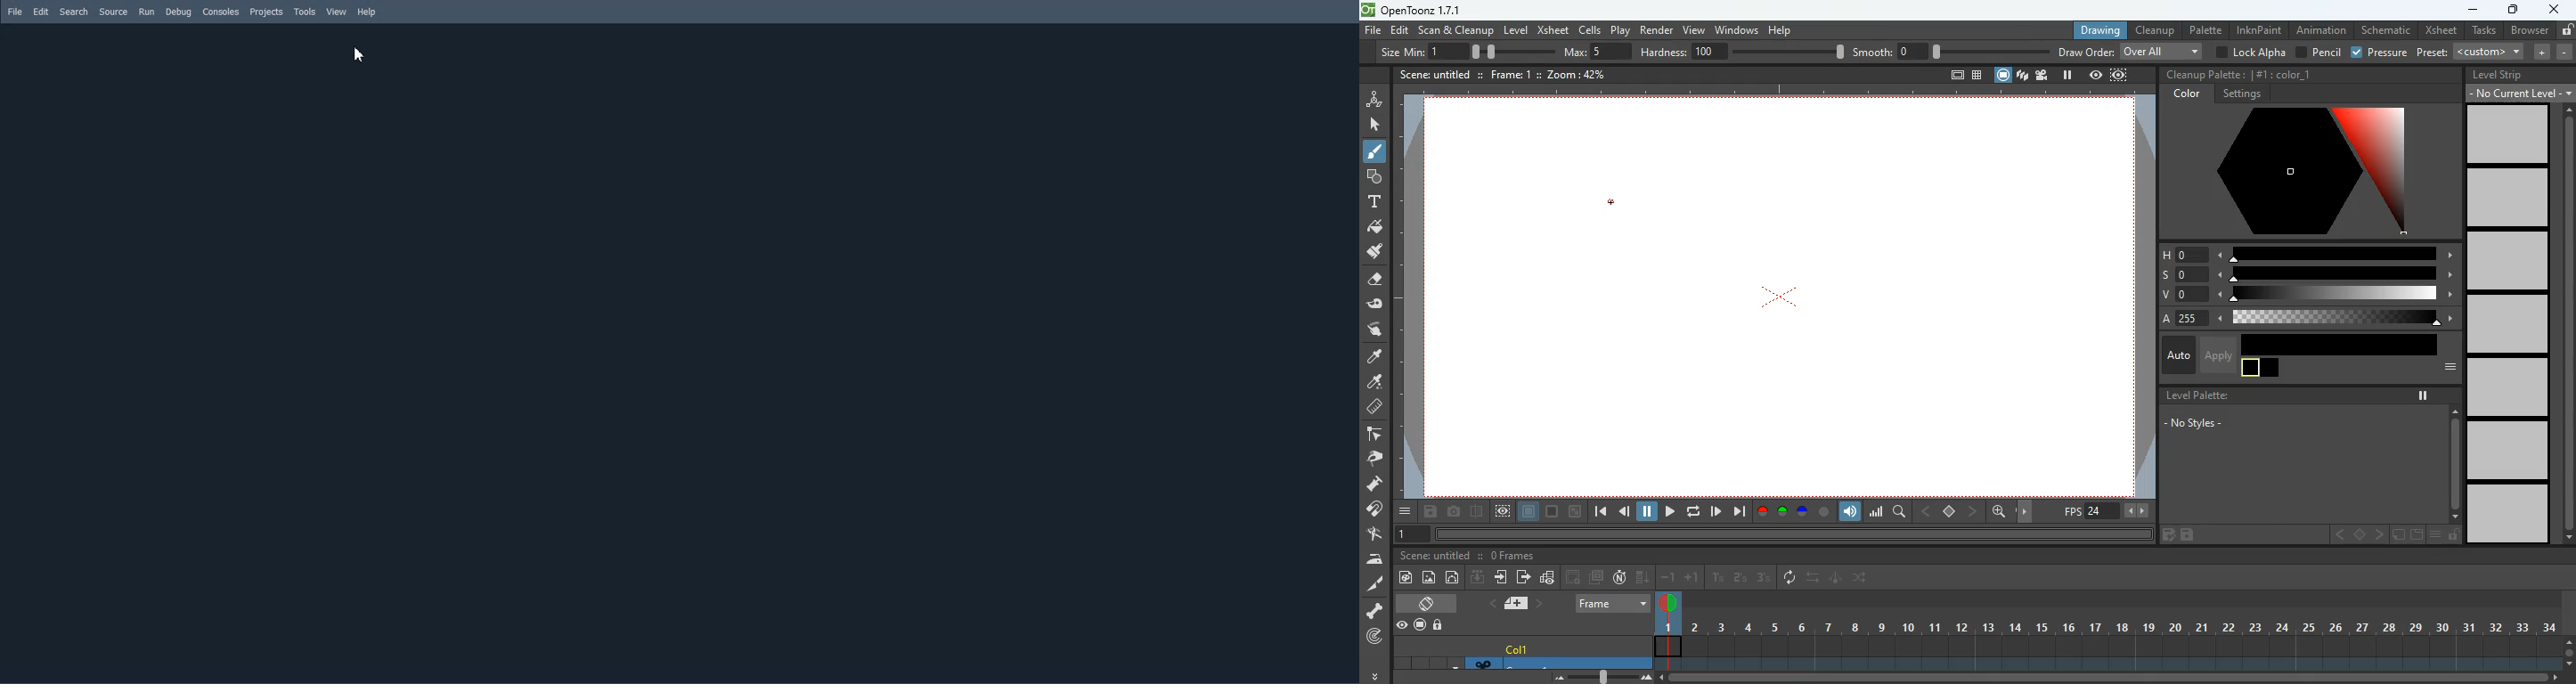 This screenshot has height=700, width=2576. What do you see at coordinates (1511, 74) in the screenshot?
I see `frame` at bounding box center [1511, 74].